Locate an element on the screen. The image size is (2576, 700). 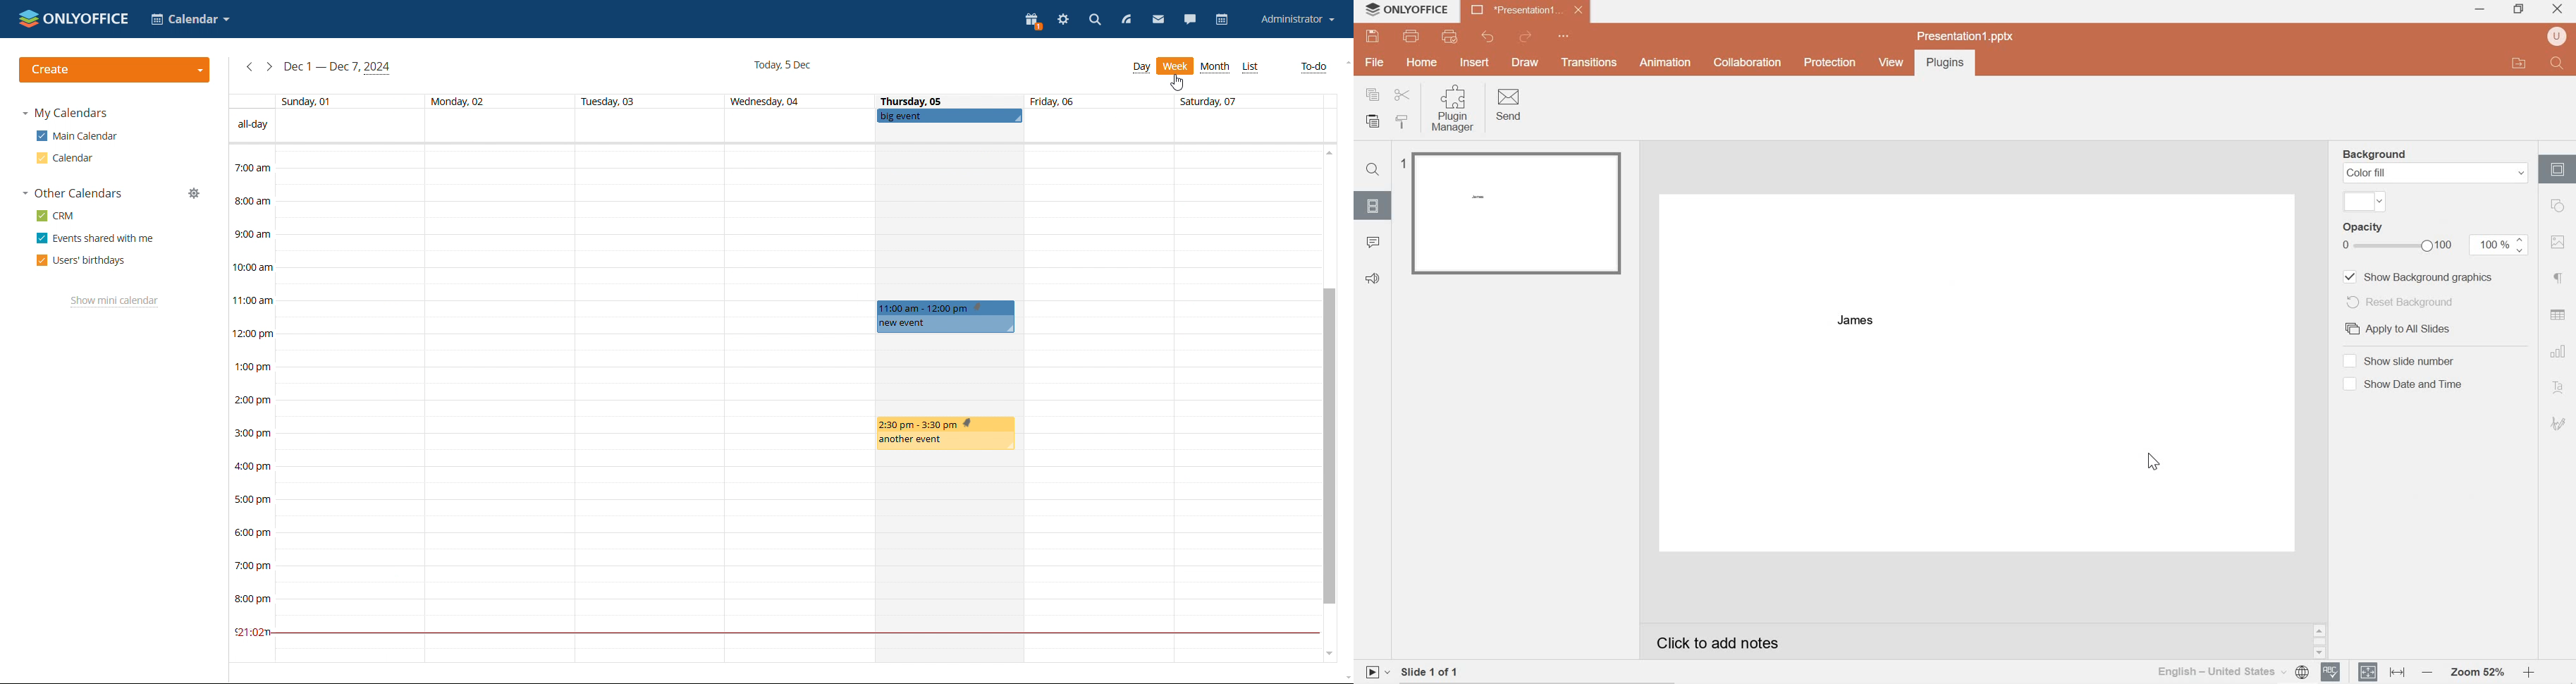
Send is located at coordinates (1510, 106).